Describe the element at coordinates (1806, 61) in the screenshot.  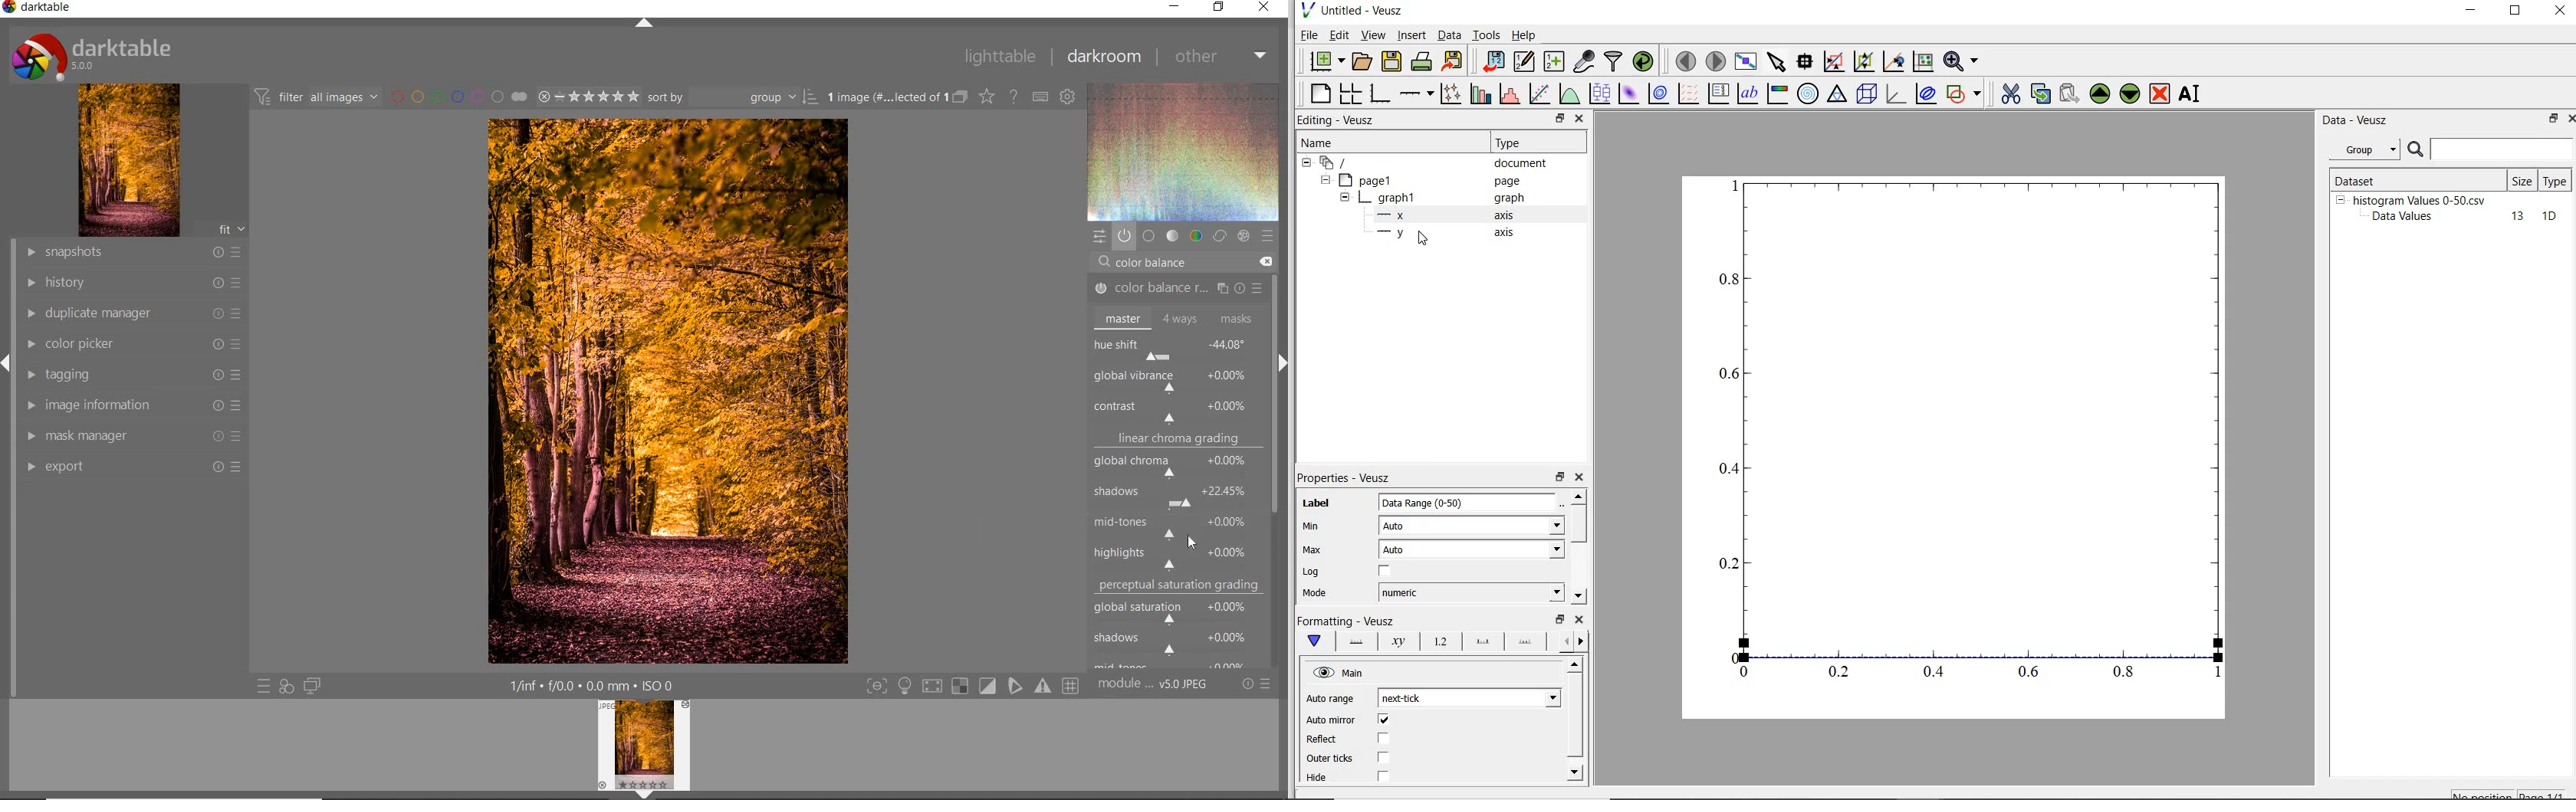
I see `read data points on the graph` at that location.